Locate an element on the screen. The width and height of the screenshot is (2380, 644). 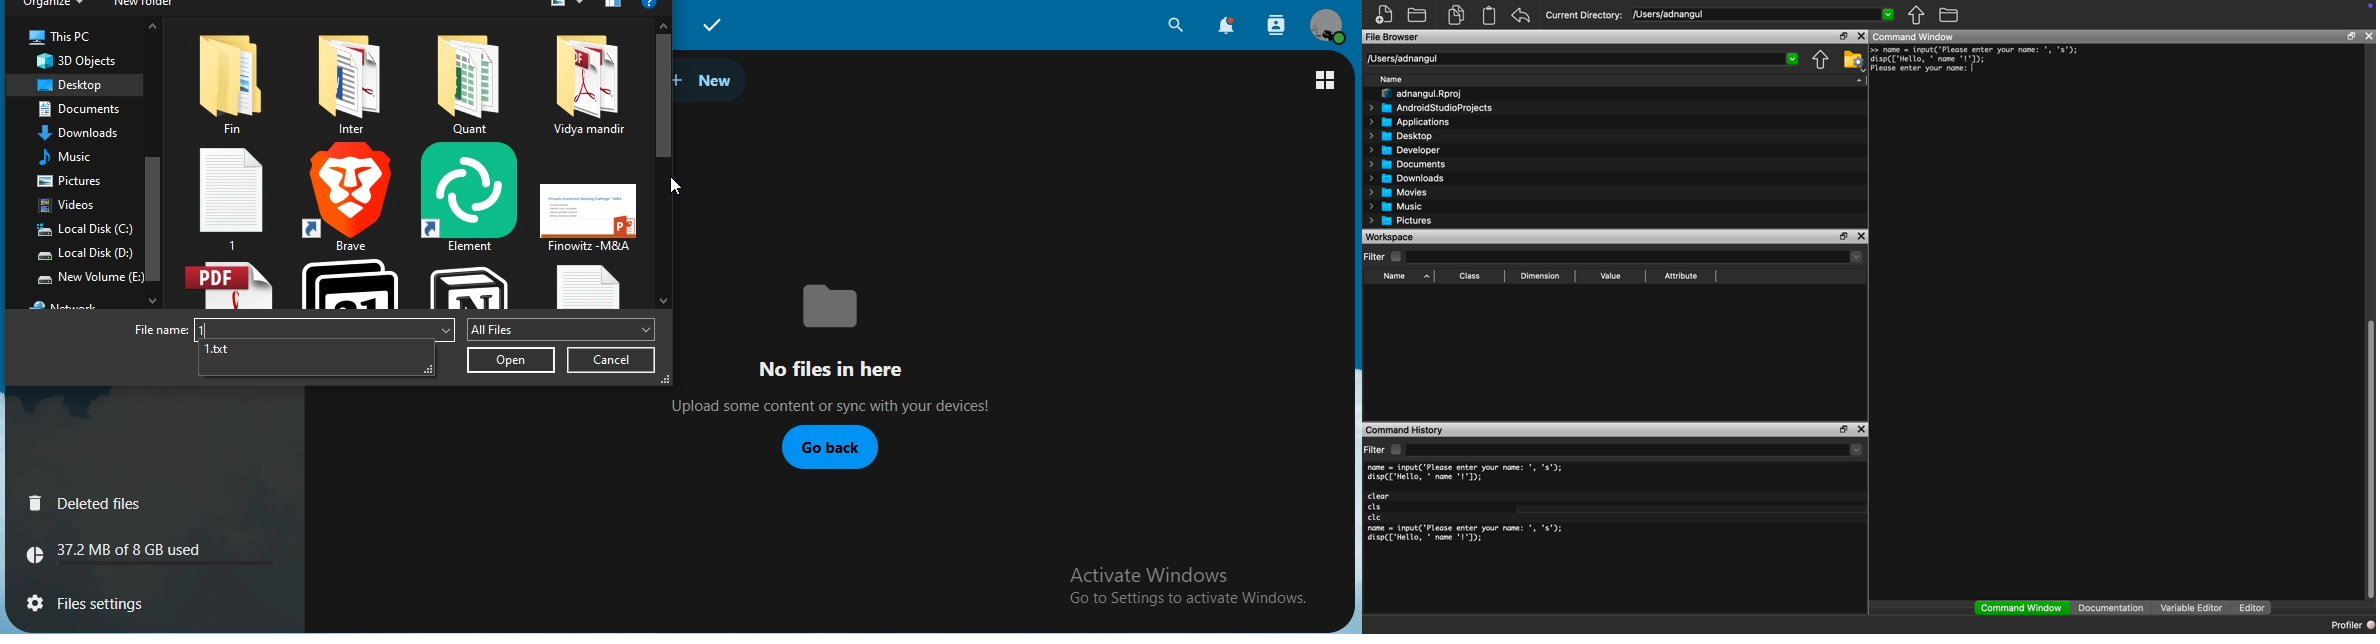
desktop is located at coordinates (70, 86).